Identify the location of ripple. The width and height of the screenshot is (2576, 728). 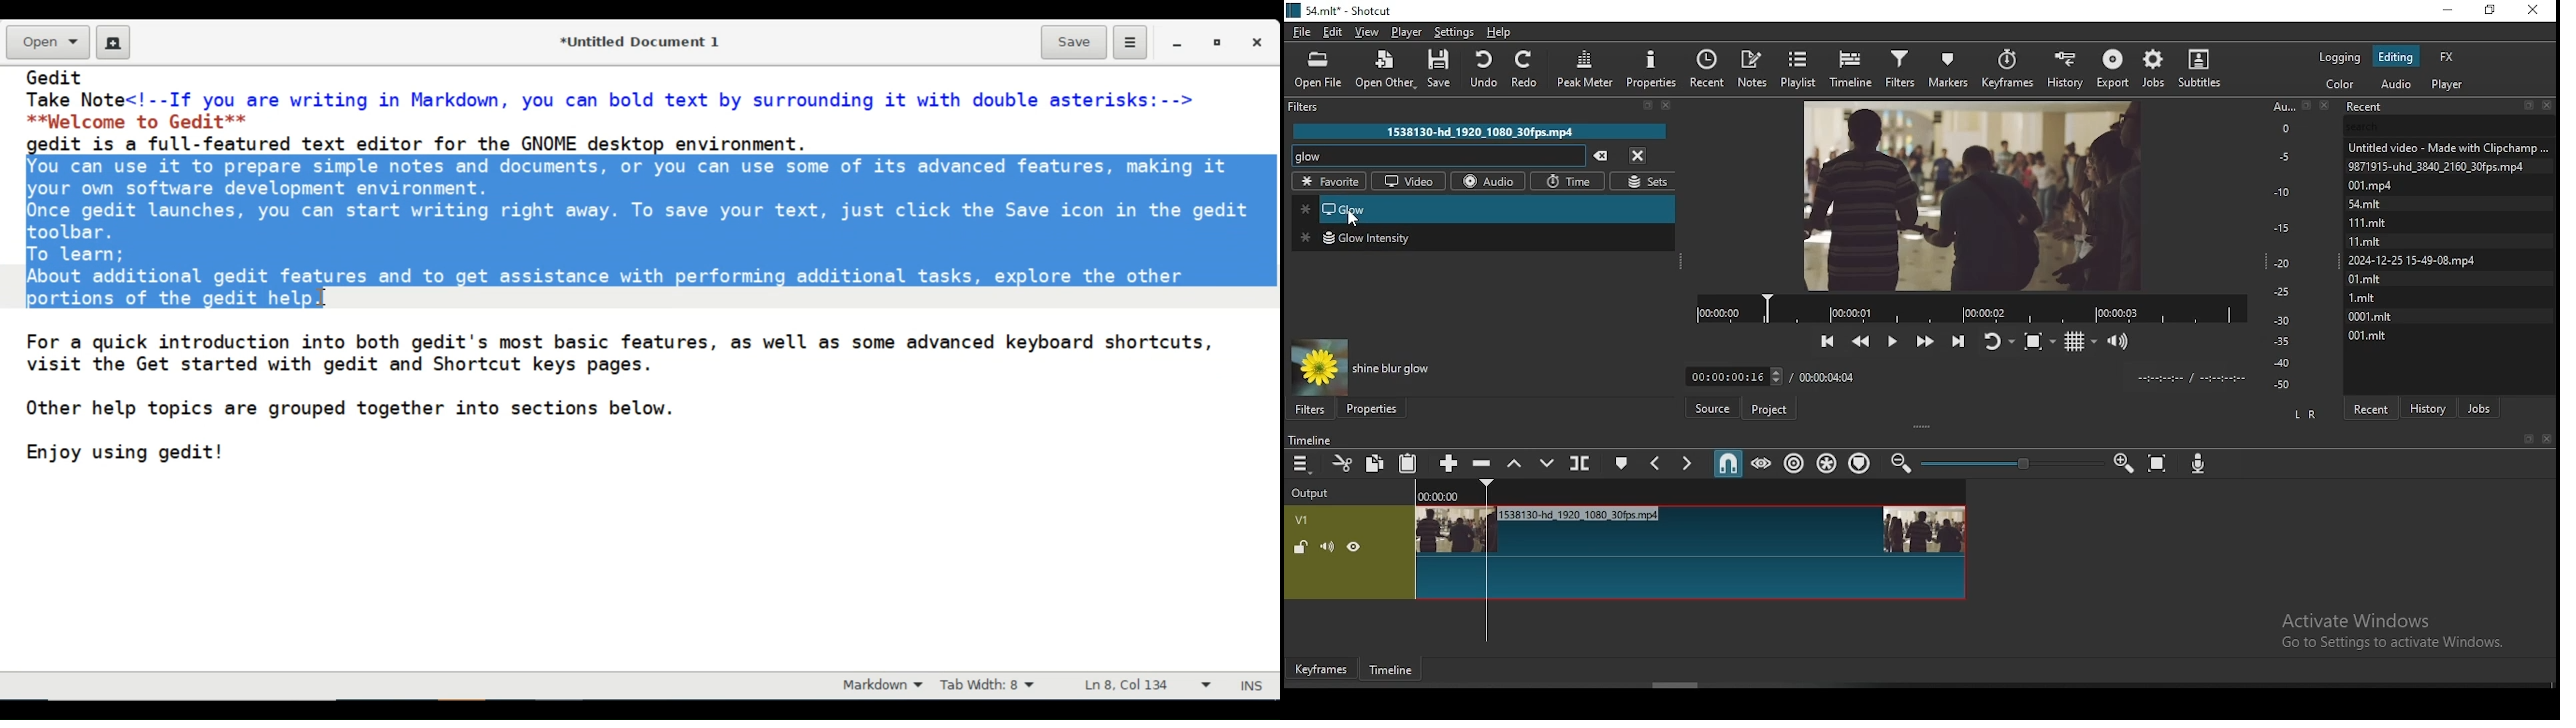
(1794, 462).